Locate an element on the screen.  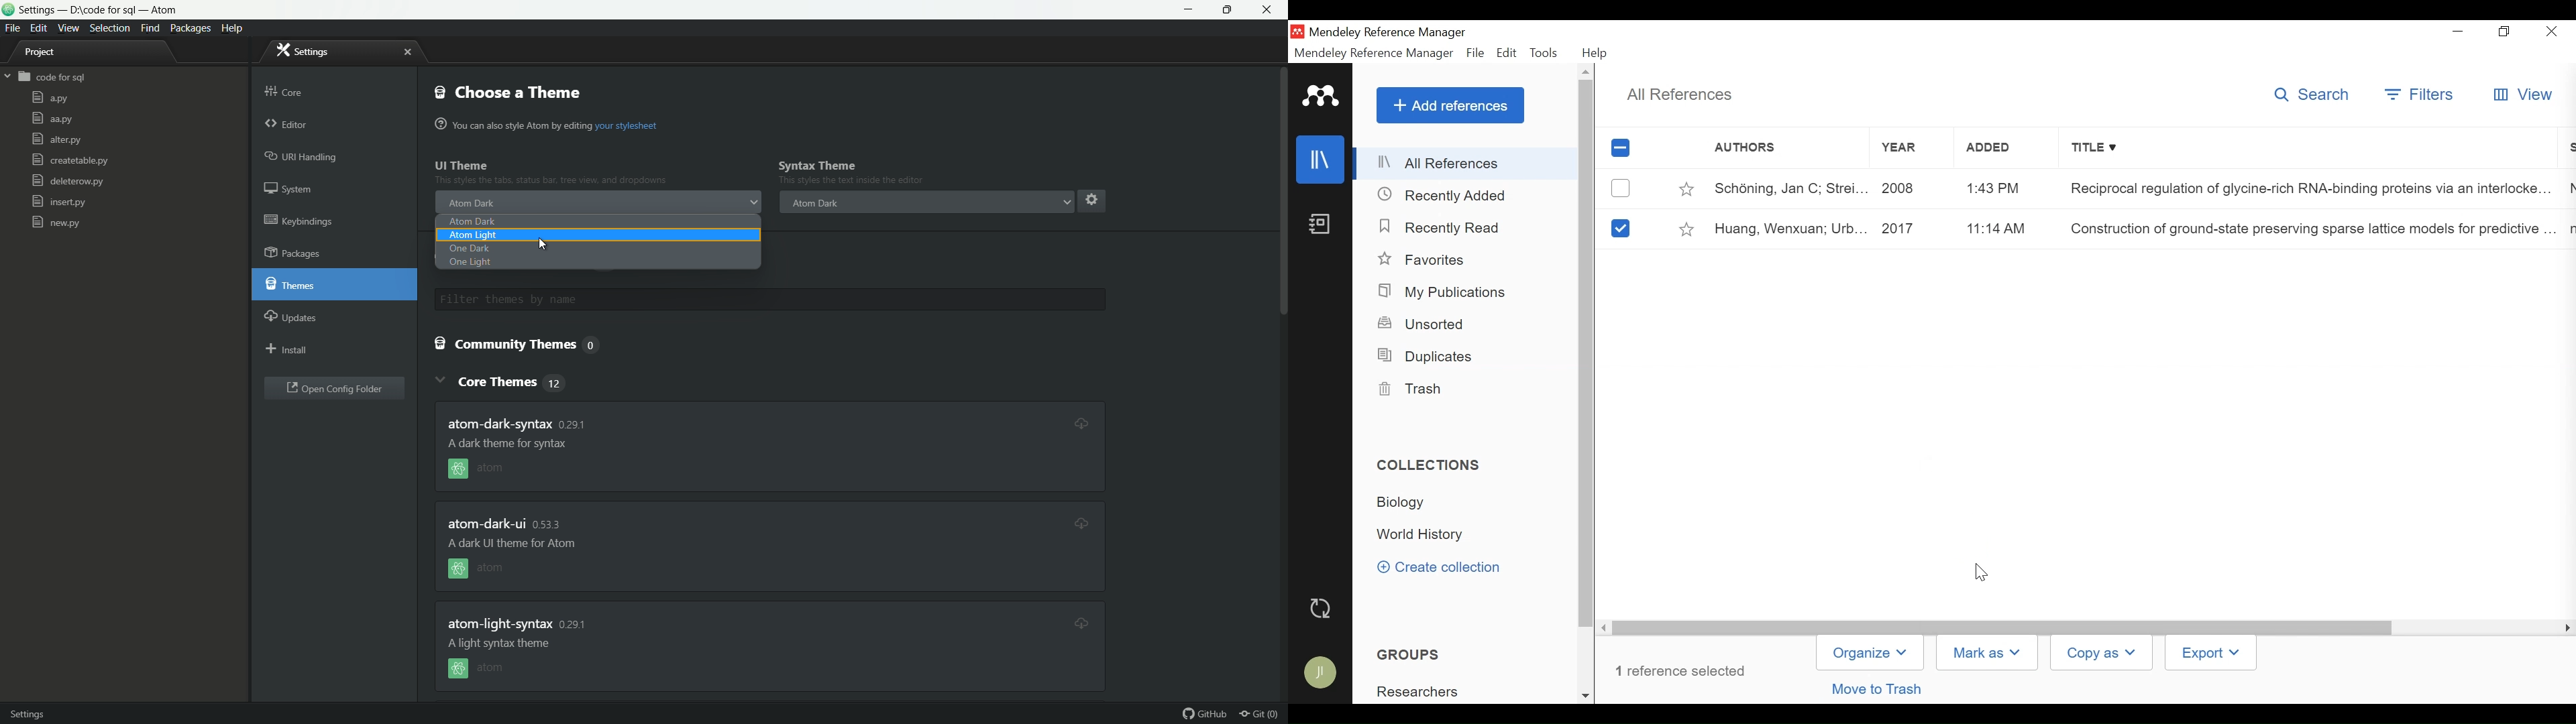
Copy As is located at coordinates (2100, 653).